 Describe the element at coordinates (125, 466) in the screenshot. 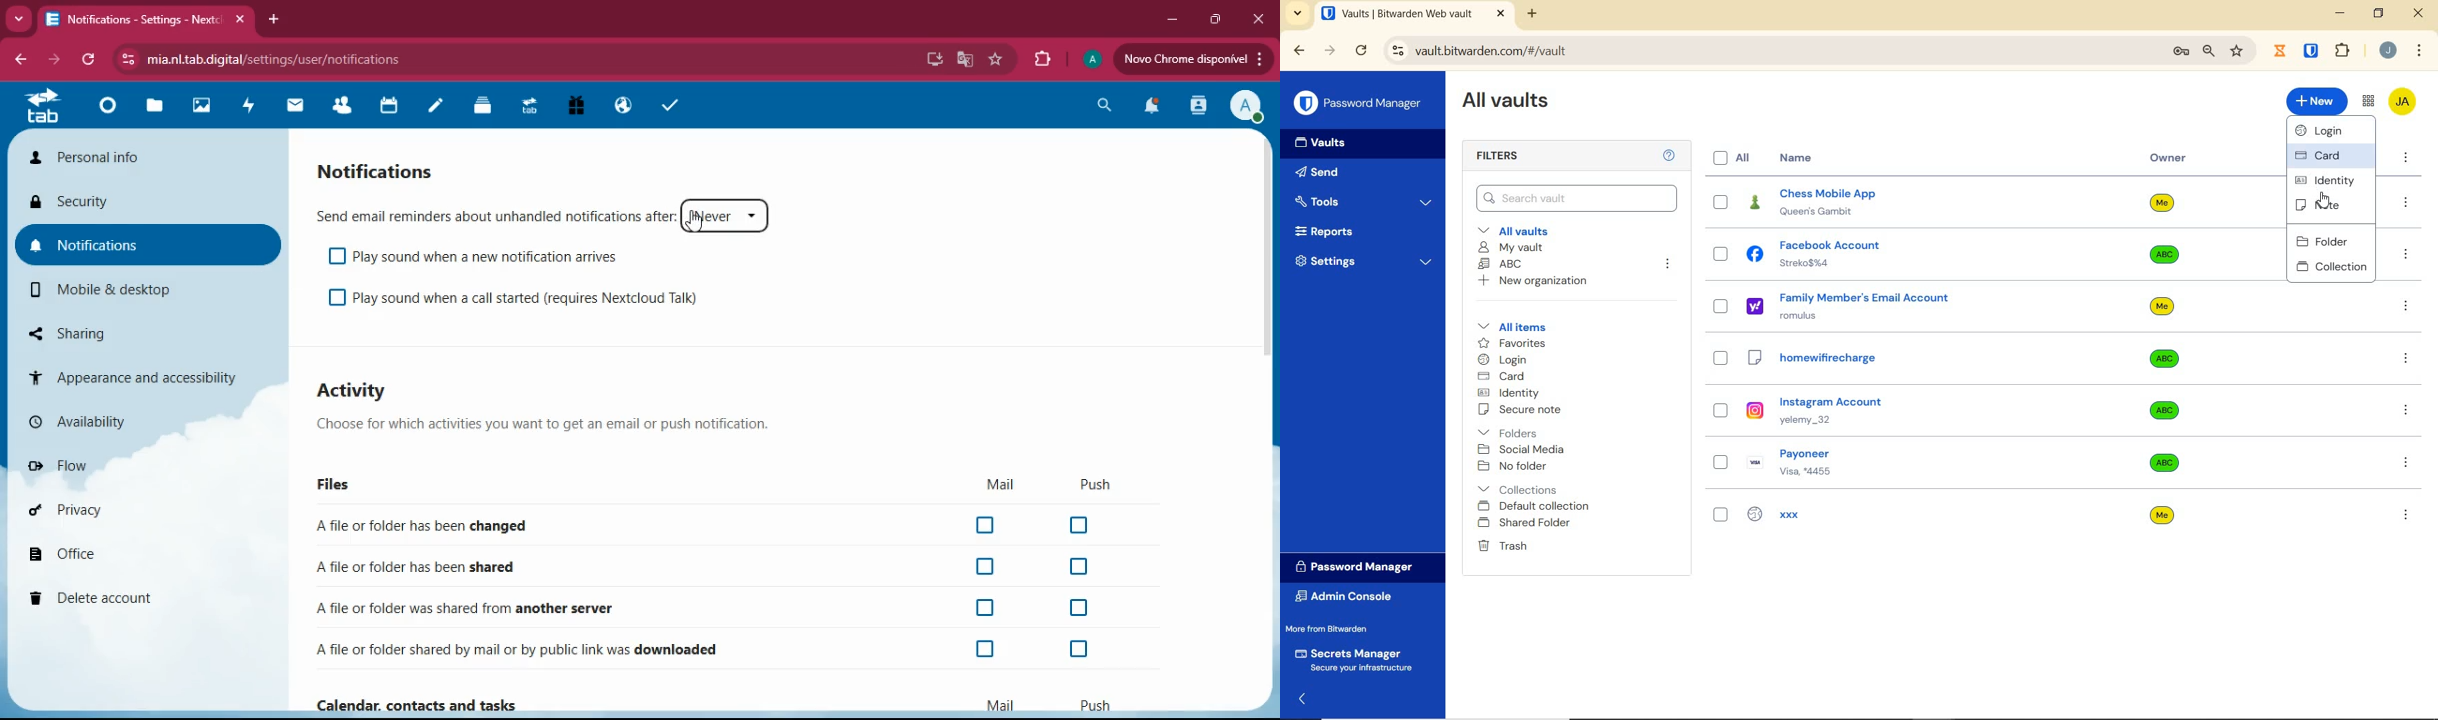

I see `flow` at that location.